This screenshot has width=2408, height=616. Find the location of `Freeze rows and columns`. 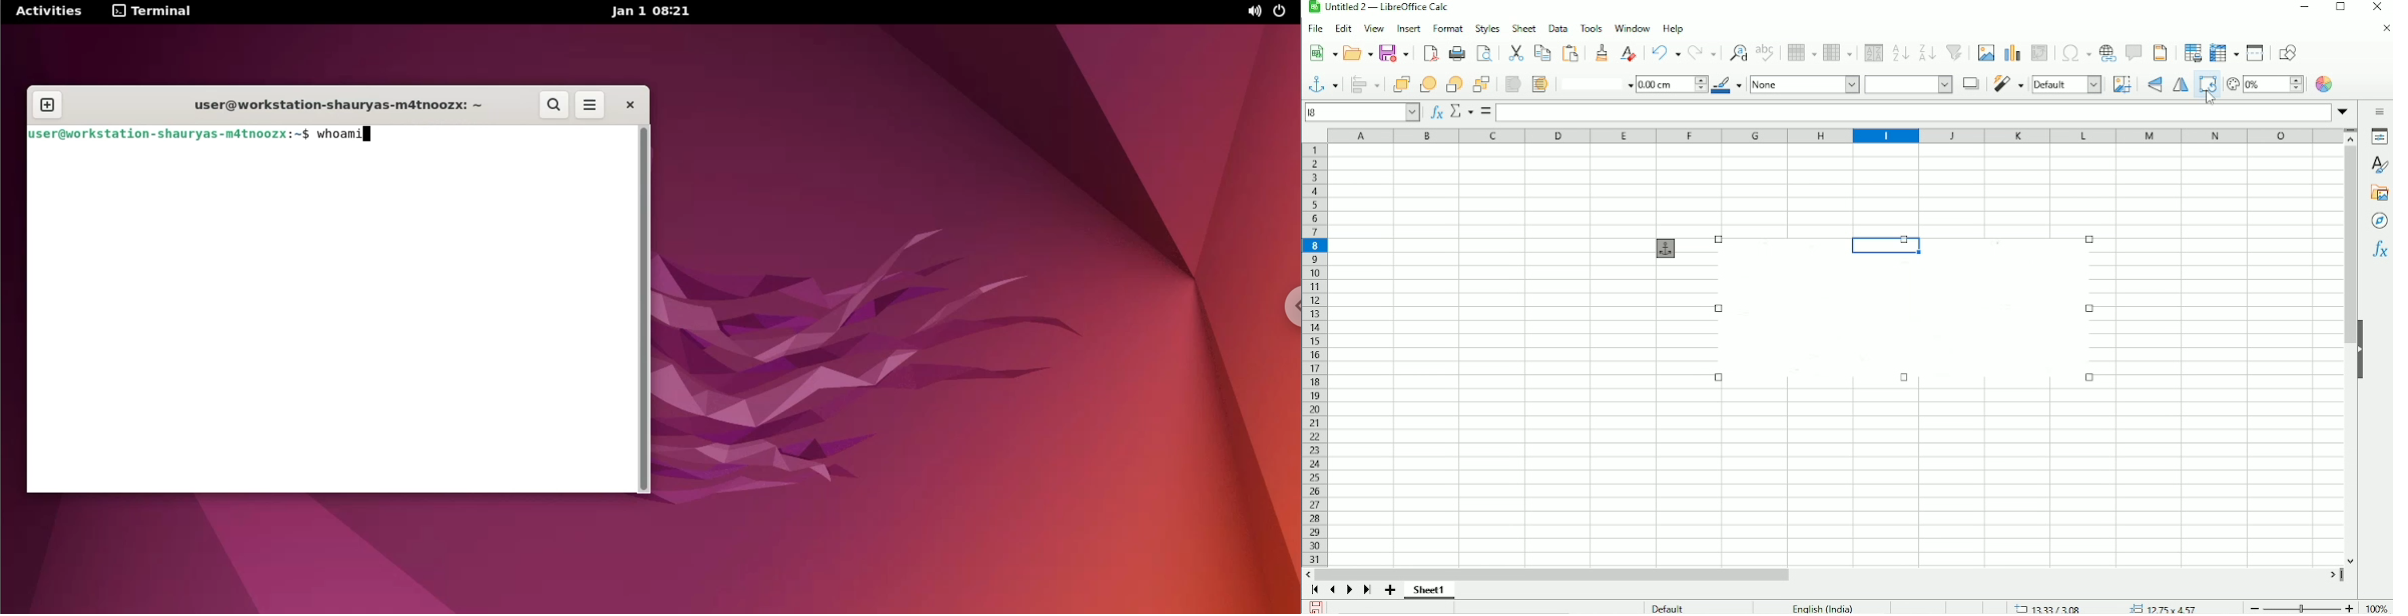

Freeze rows and columns is located at coordinates (2224, 53).